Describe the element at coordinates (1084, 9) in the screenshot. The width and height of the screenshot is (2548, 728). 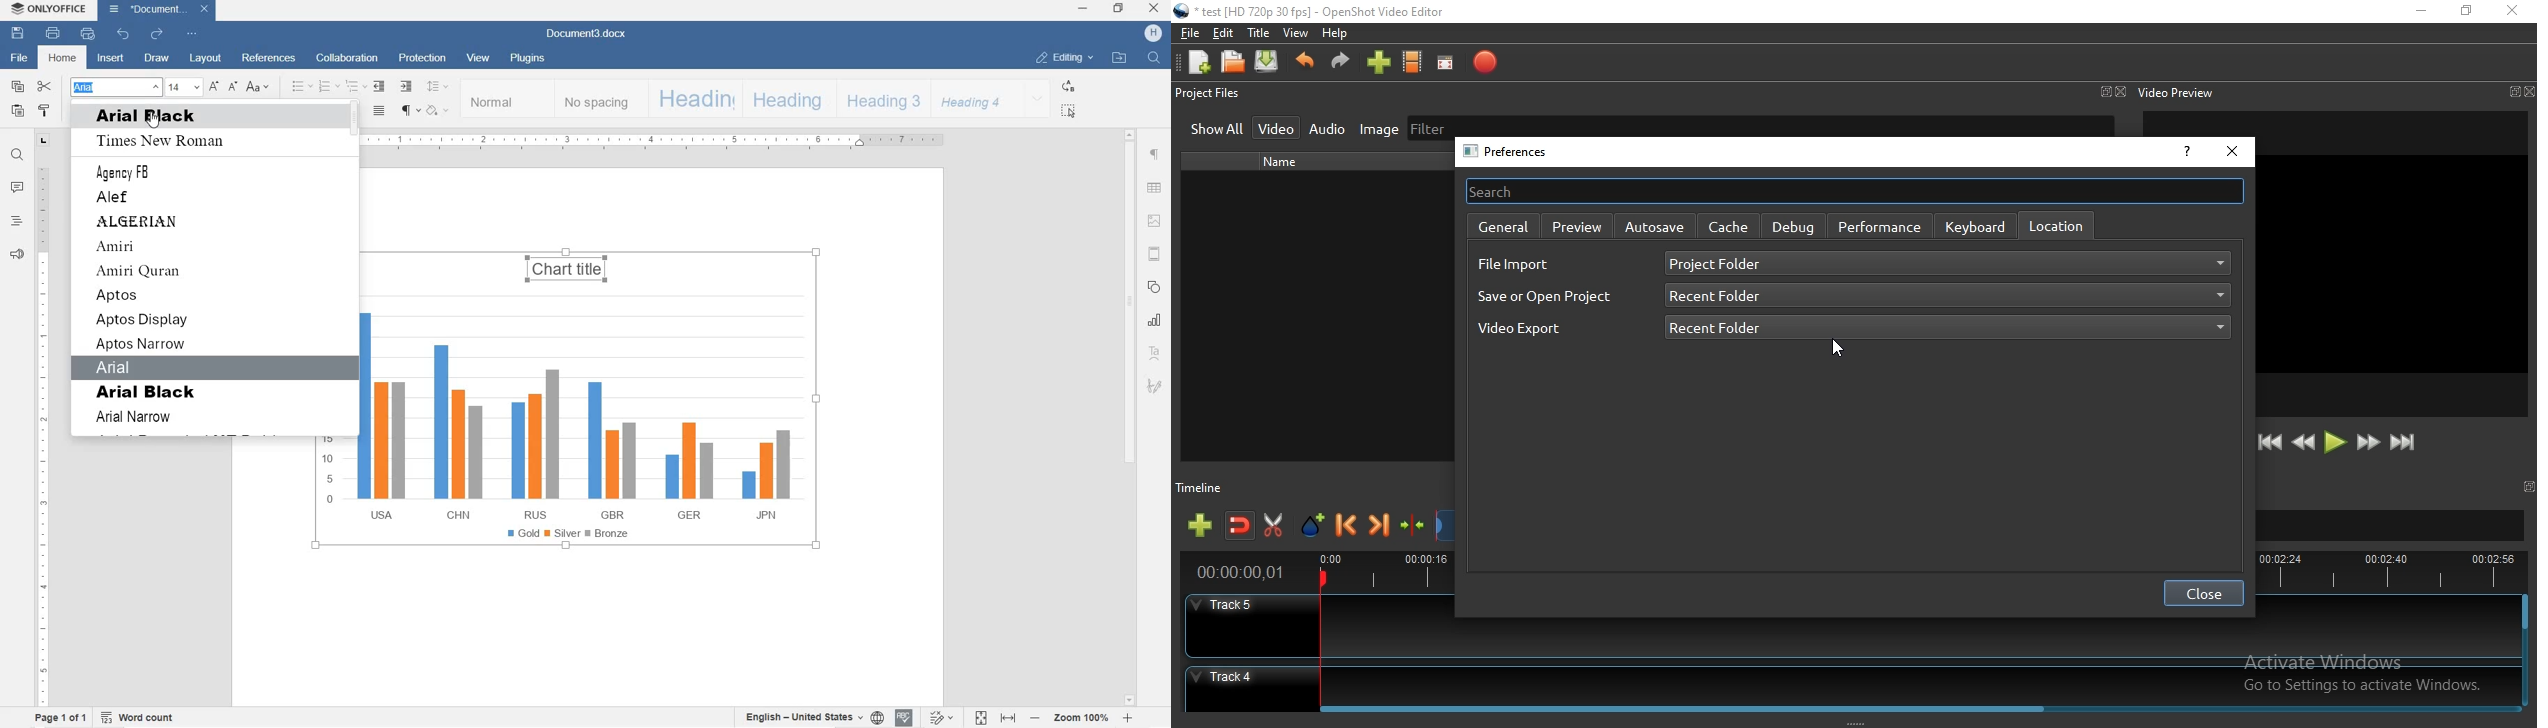
I see `MINIMIZE` at that location.